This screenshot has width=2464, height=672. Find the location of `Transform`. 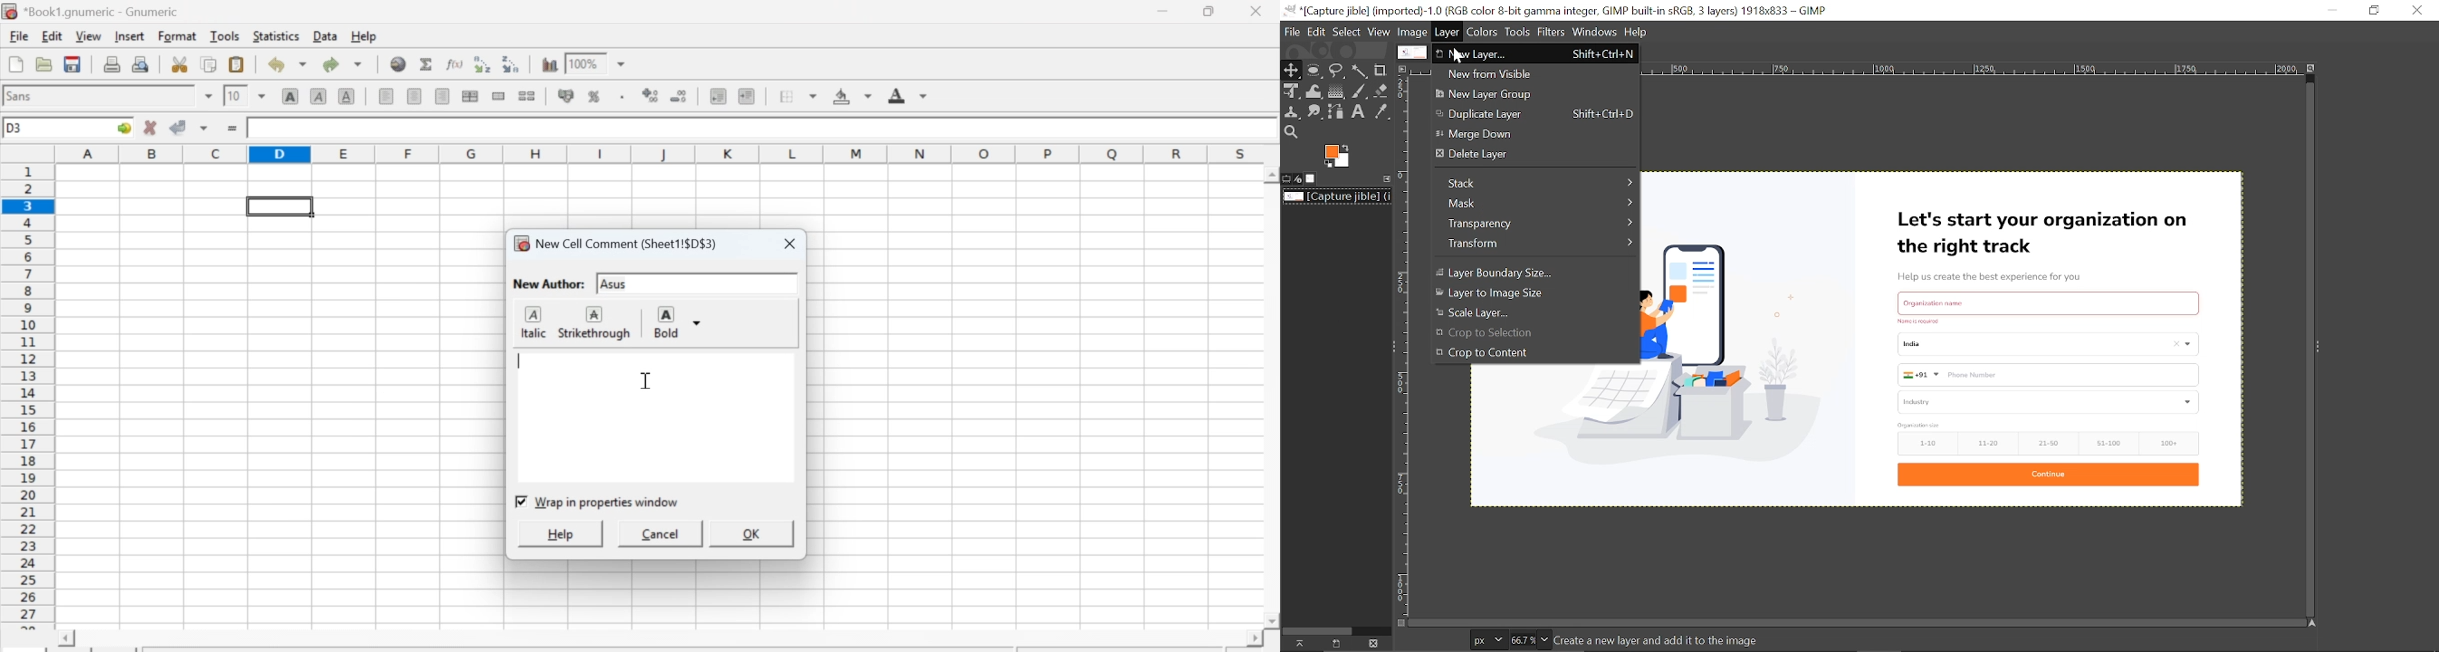

Transform is located at coordinates (1538, 244).